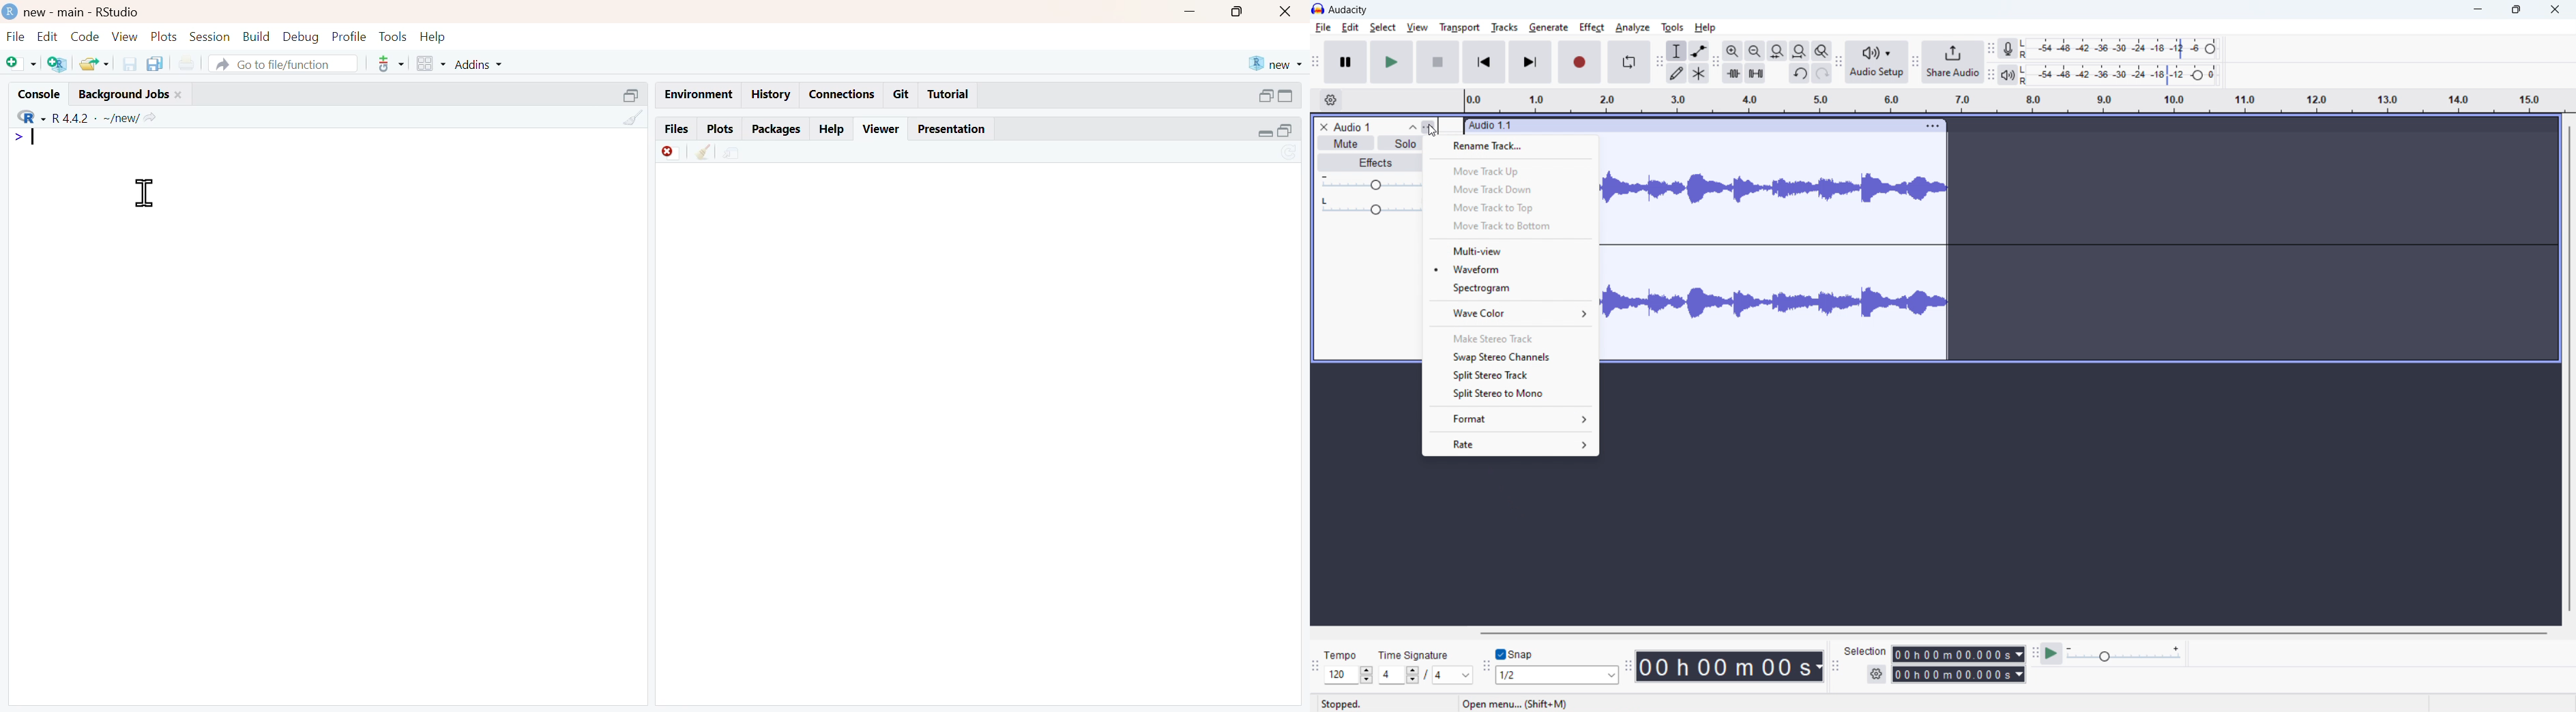 The height and width of the screenshot is (728, 2576). I want to click on maximize, so click(1287, 97).